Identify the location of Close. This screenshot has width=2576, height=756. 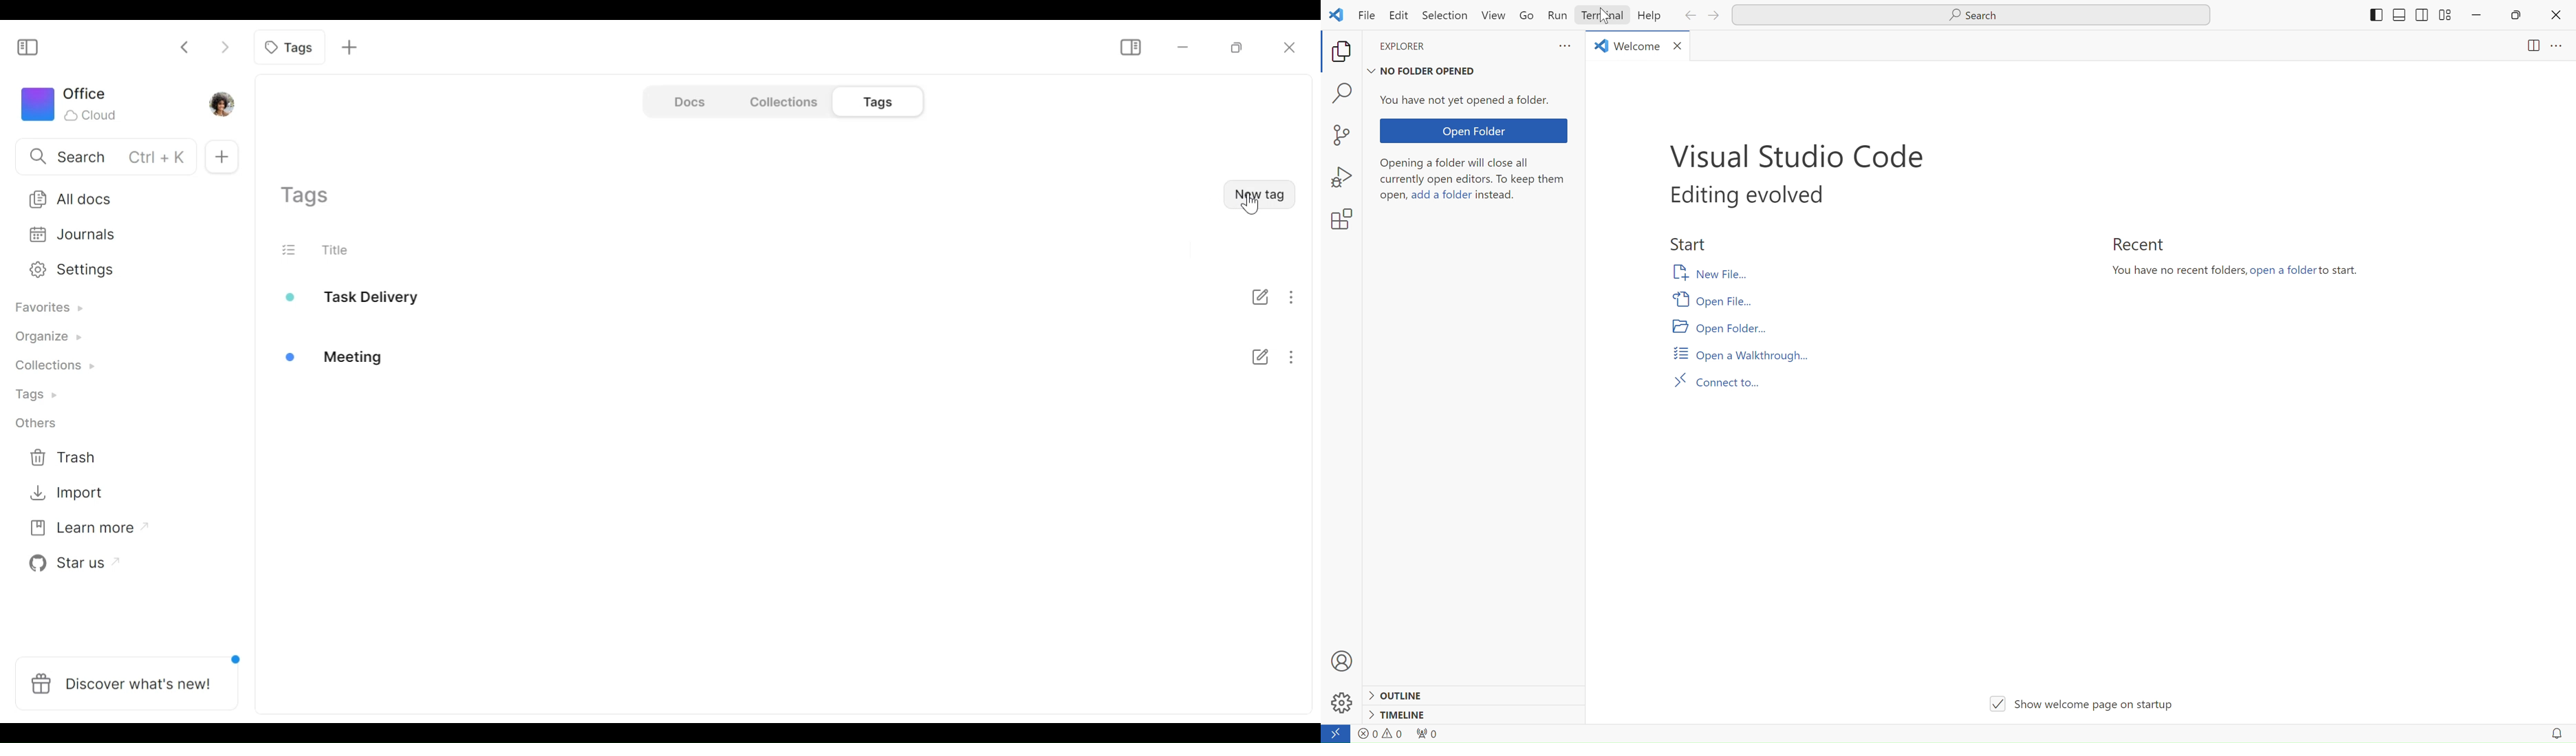
(1290, 46).